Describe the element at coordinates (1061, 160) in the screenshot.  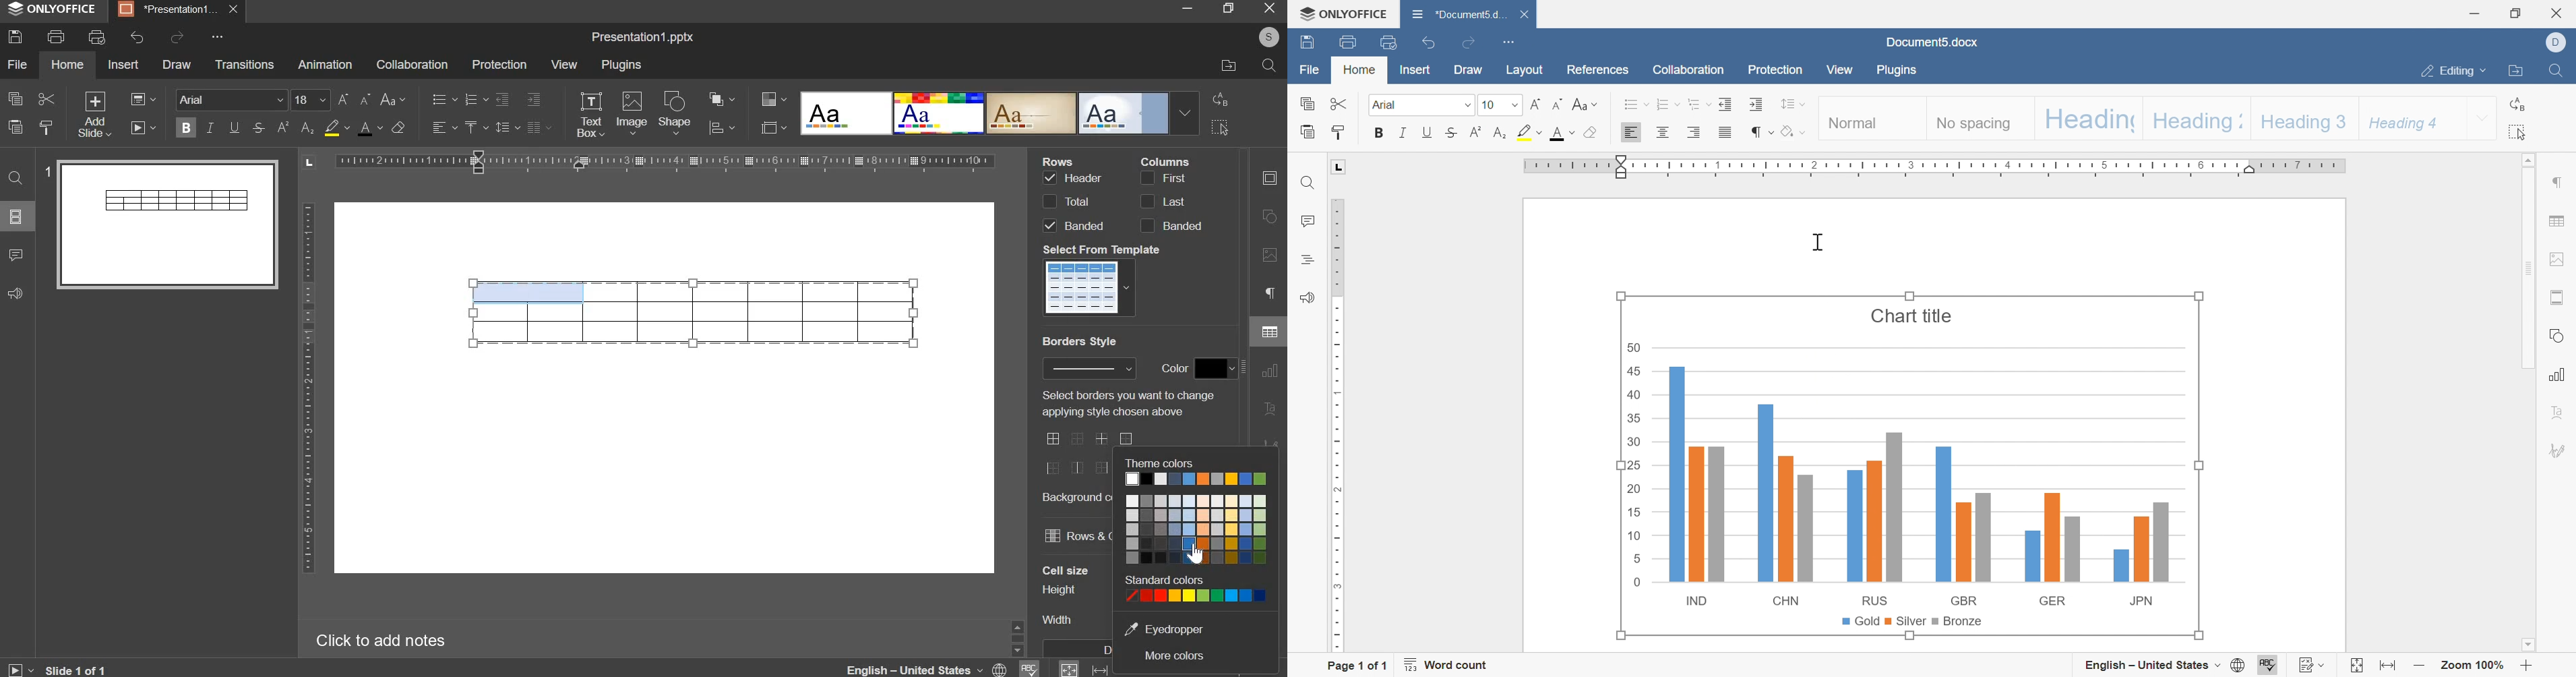
I see `Rows` at that location.